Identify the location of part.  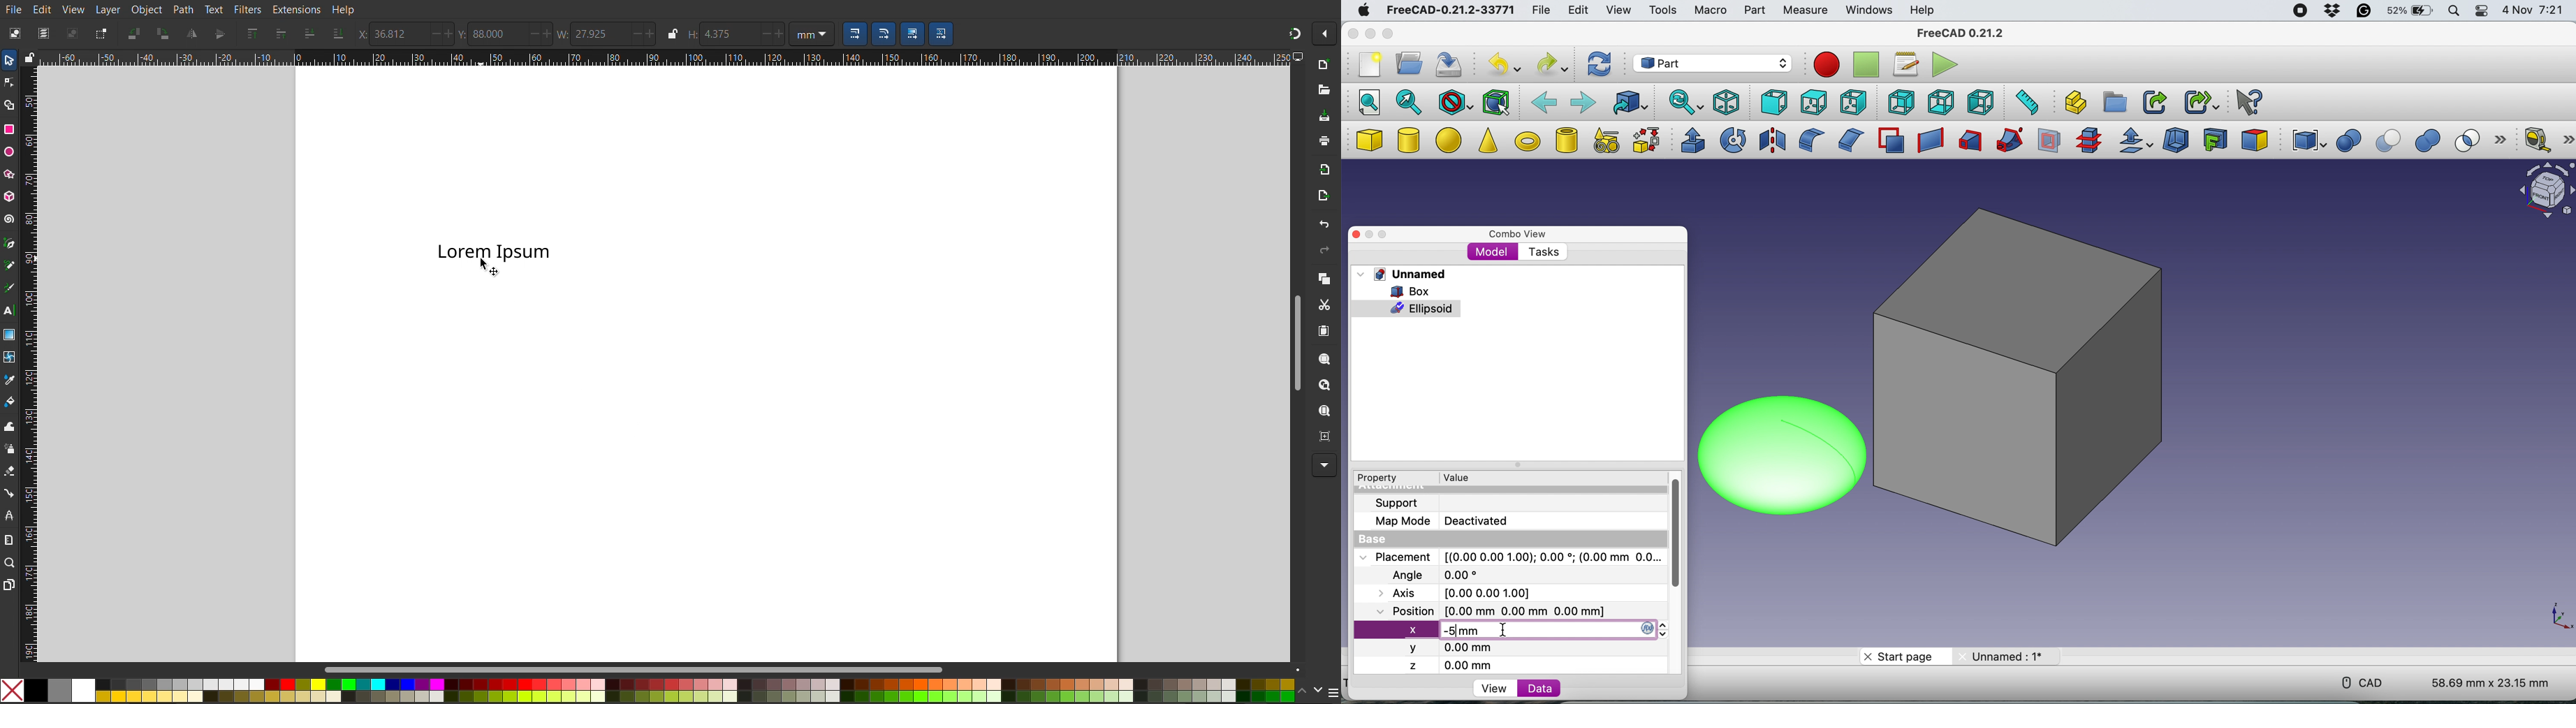
(1754, 12).